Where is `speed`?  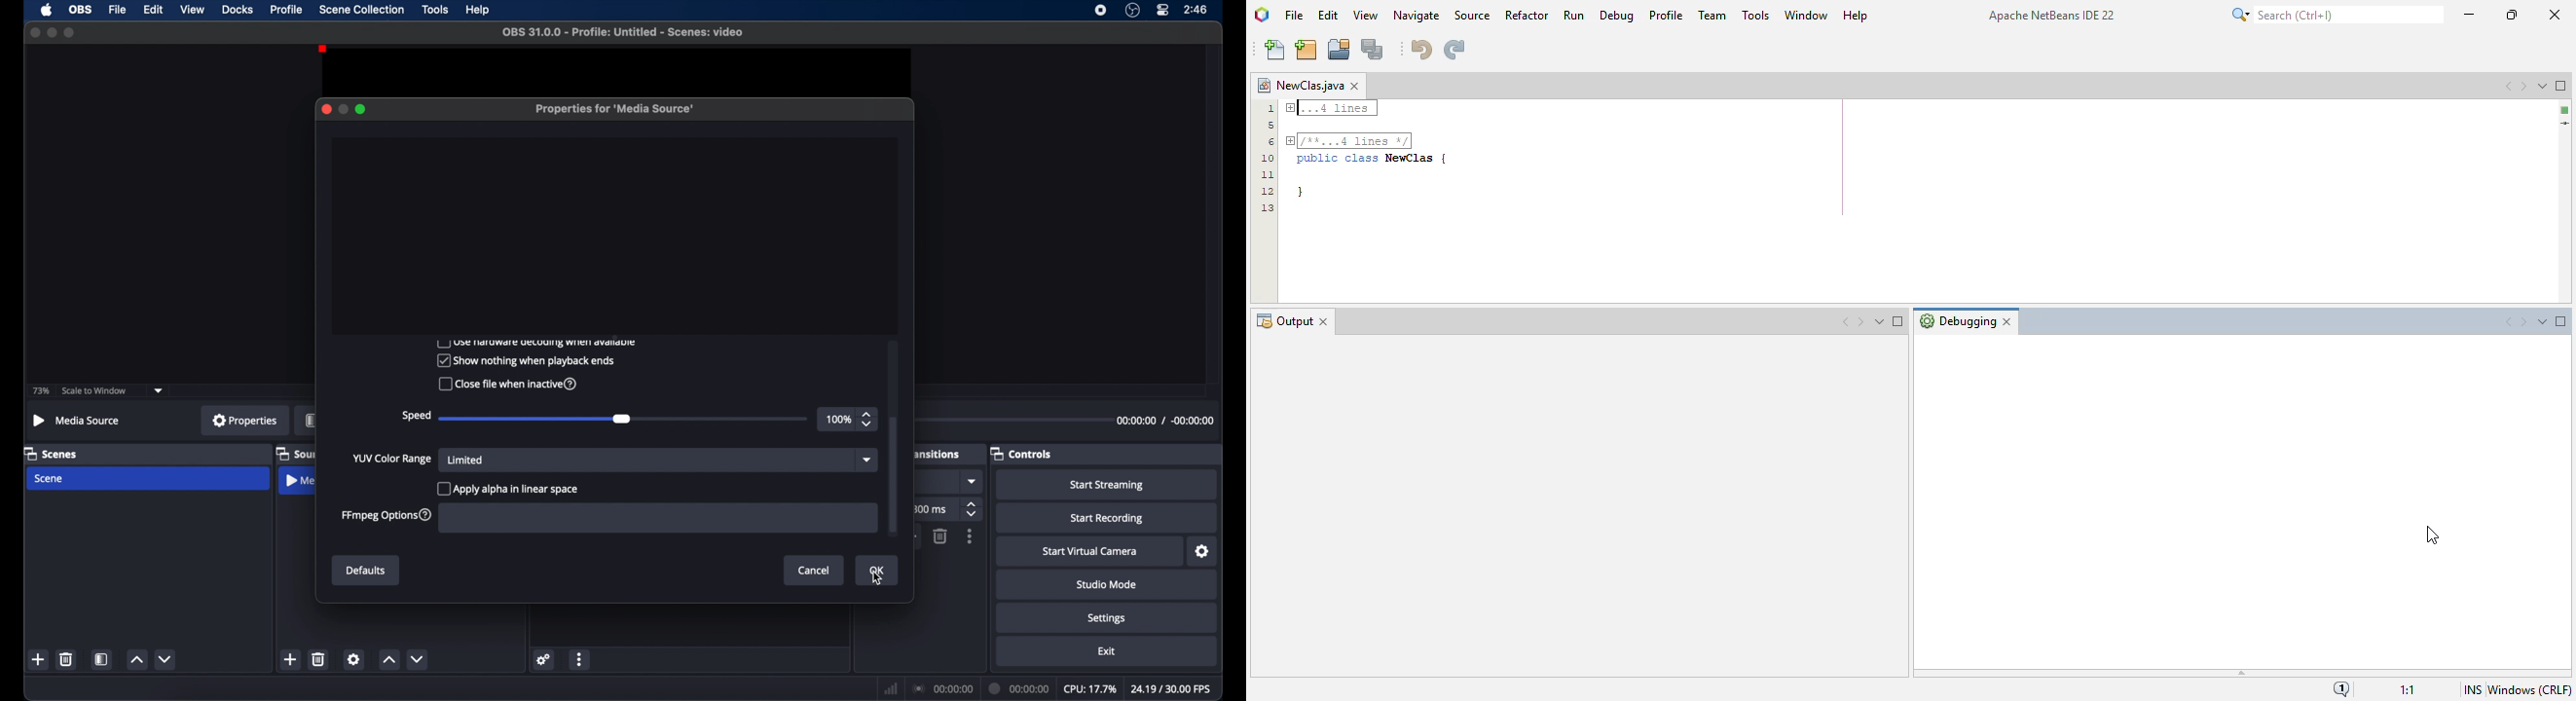
speed is located at coordinates (415, 414).